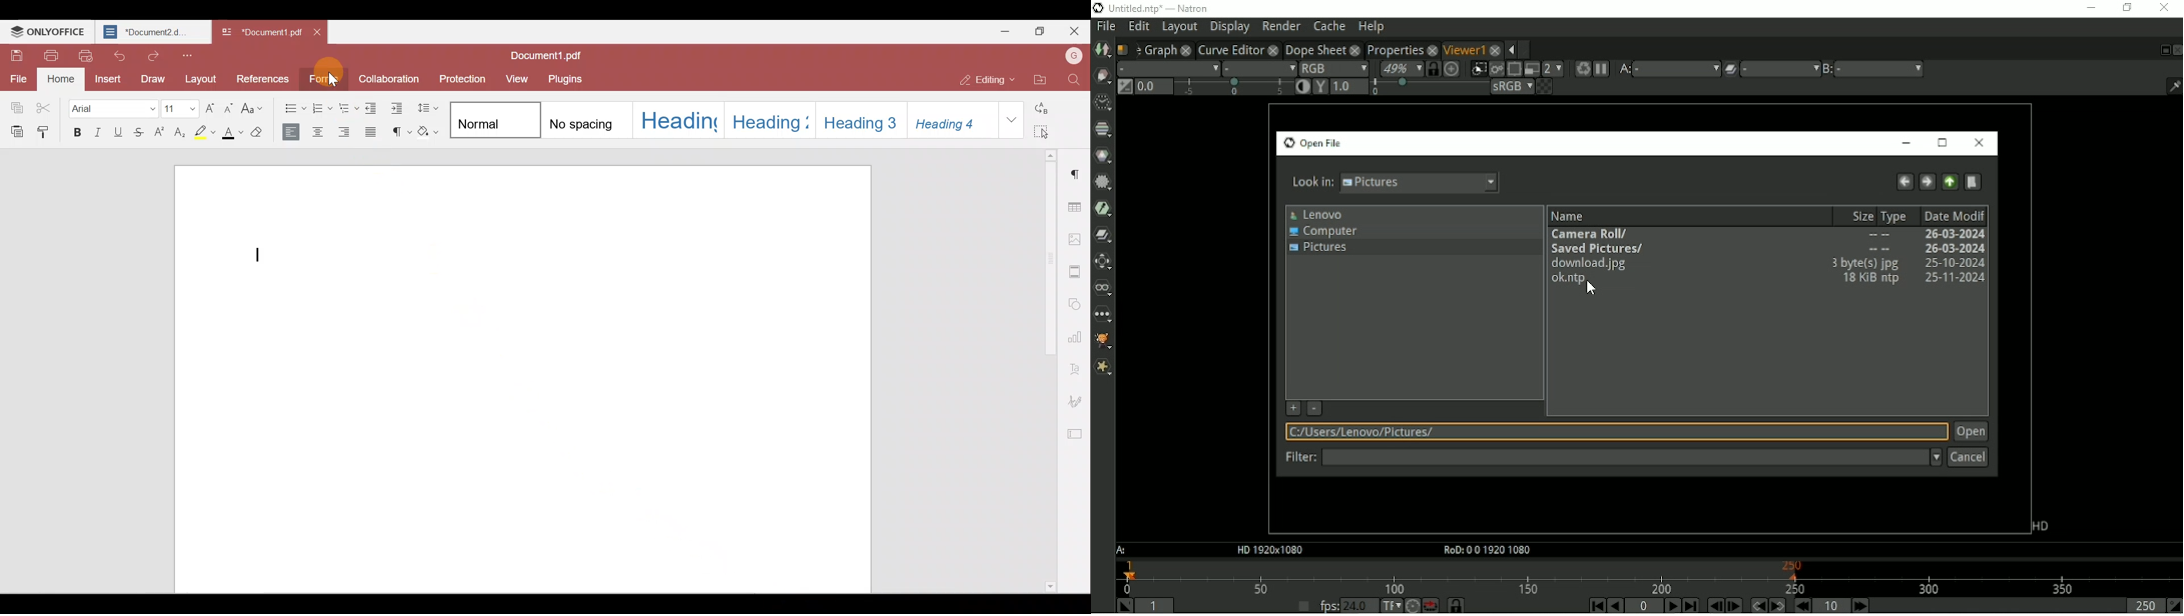 This screenshot has width=2184, height=616. I want to click on Underline, so click(118, 135).